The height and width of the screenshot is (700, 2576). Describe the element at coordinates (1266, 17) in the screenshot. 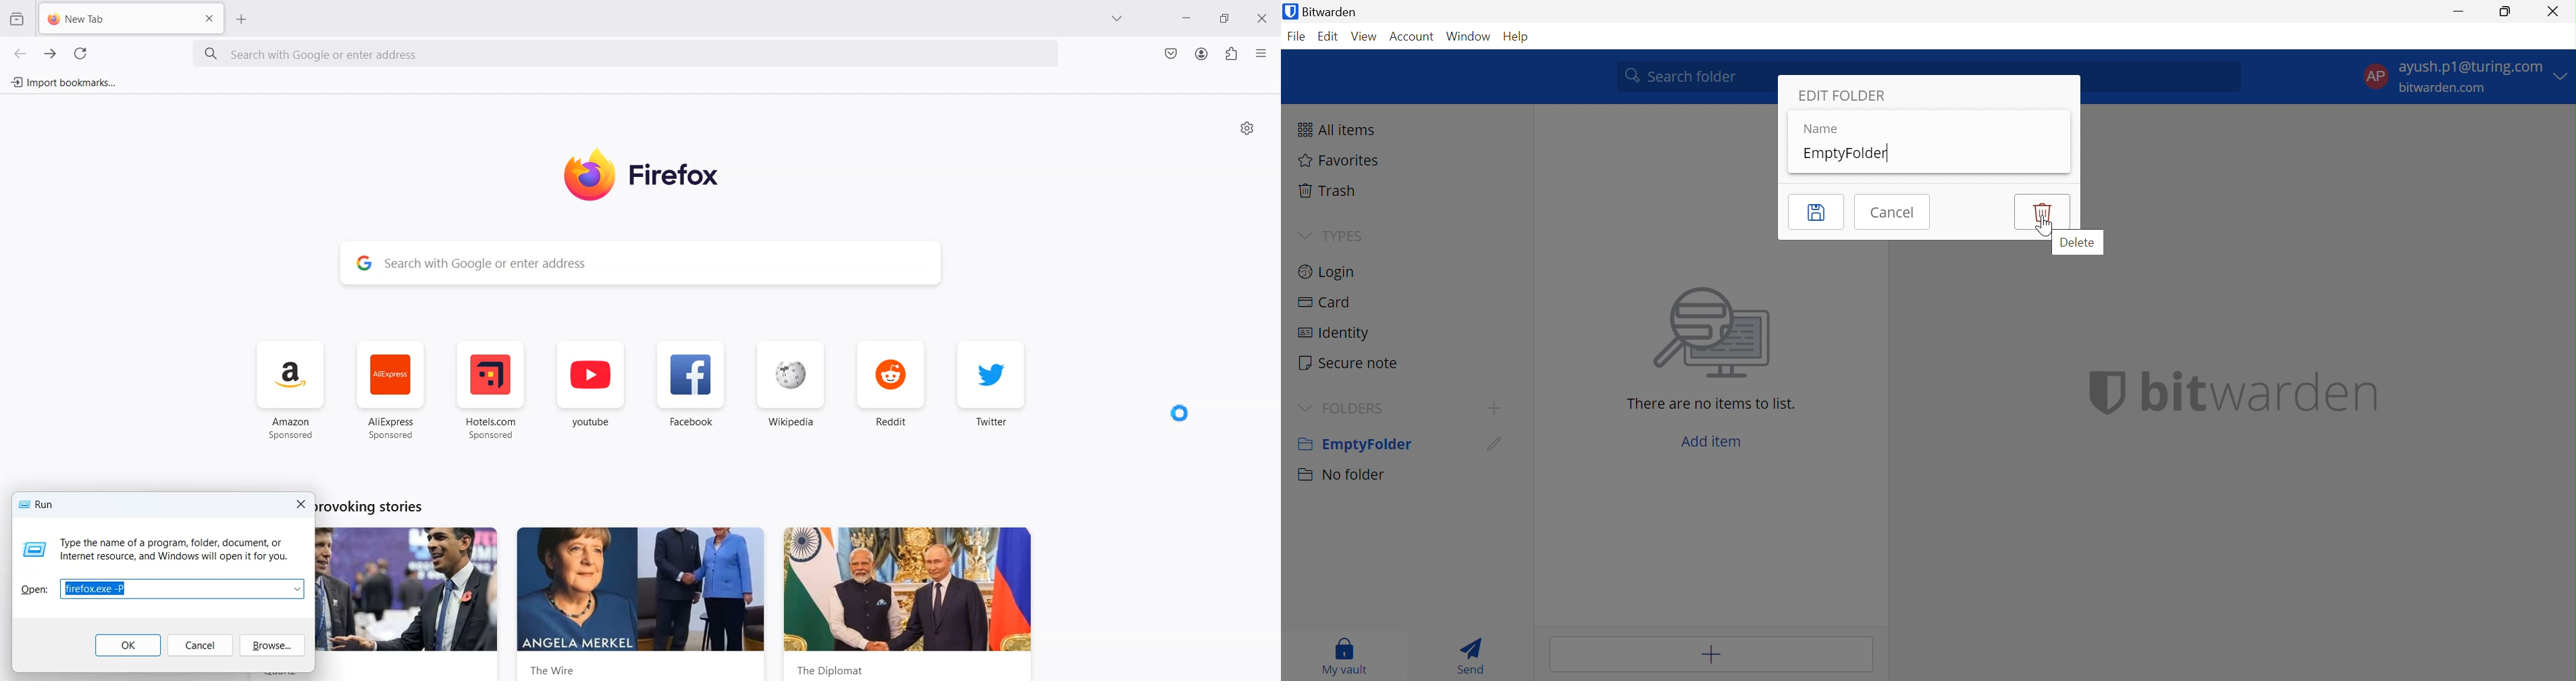

I see `Close` at that location.